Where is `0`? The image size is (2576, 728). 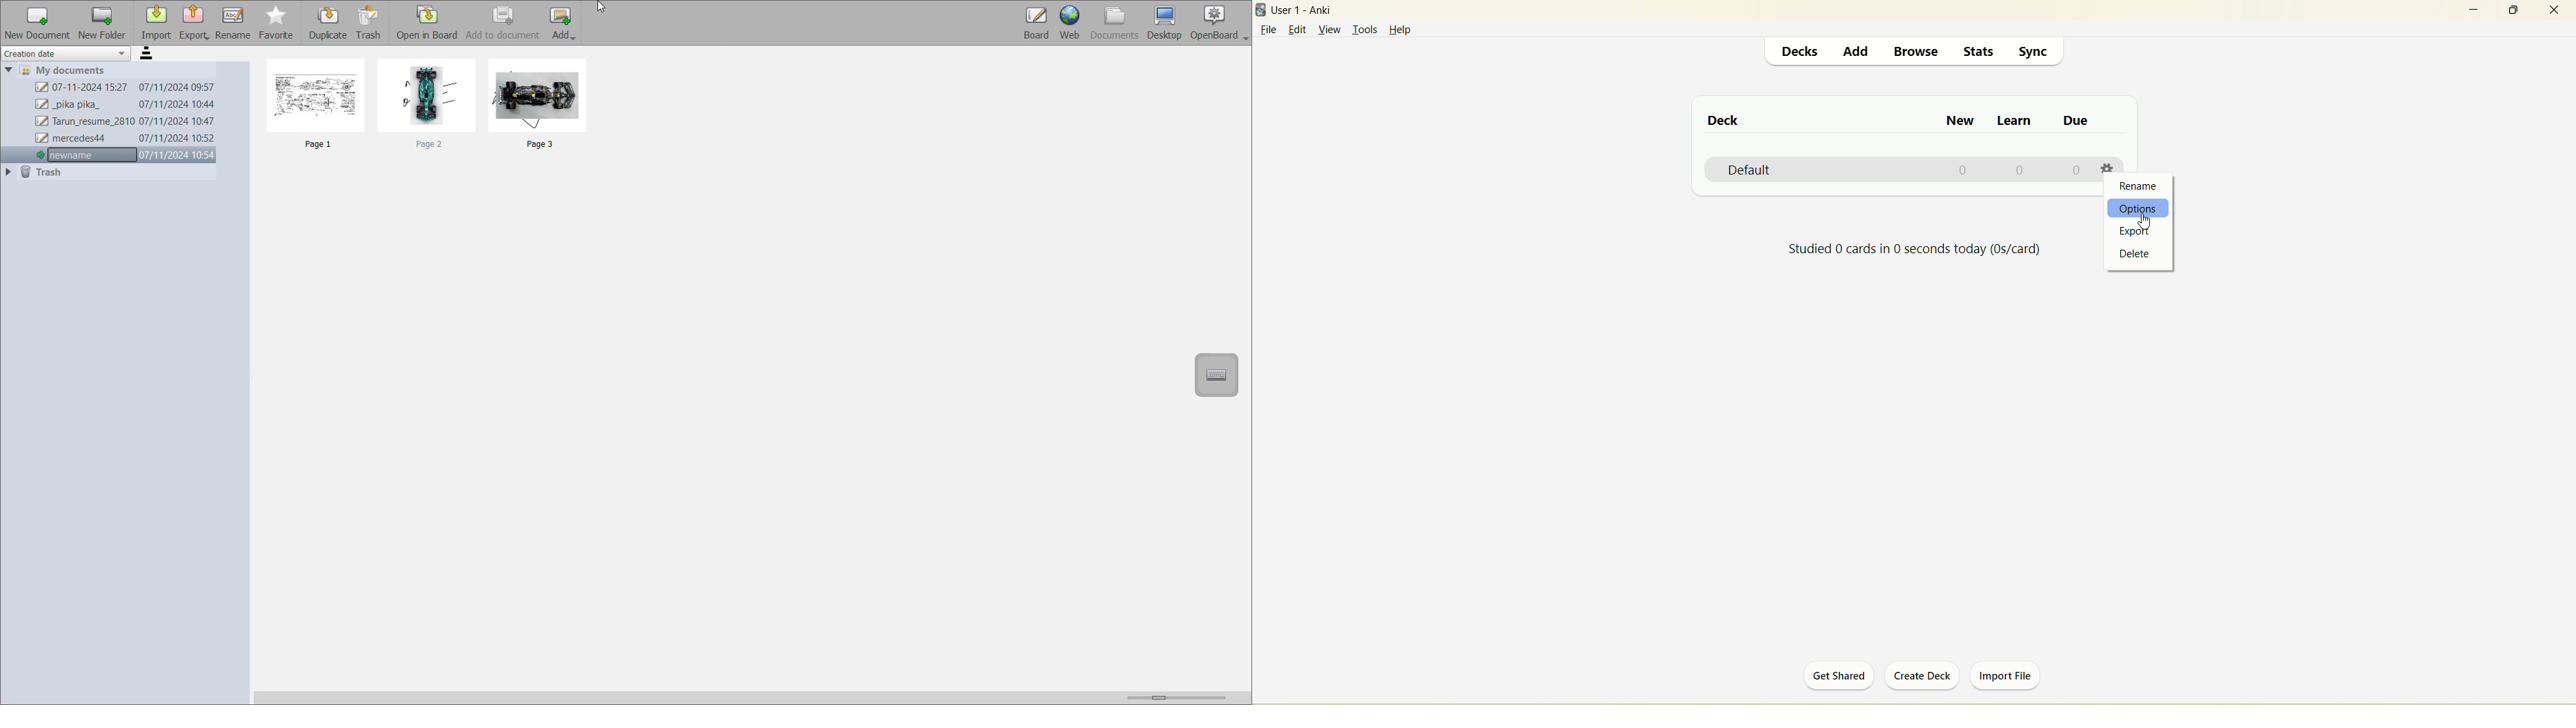
0 is located at coordinates (2020, 170).